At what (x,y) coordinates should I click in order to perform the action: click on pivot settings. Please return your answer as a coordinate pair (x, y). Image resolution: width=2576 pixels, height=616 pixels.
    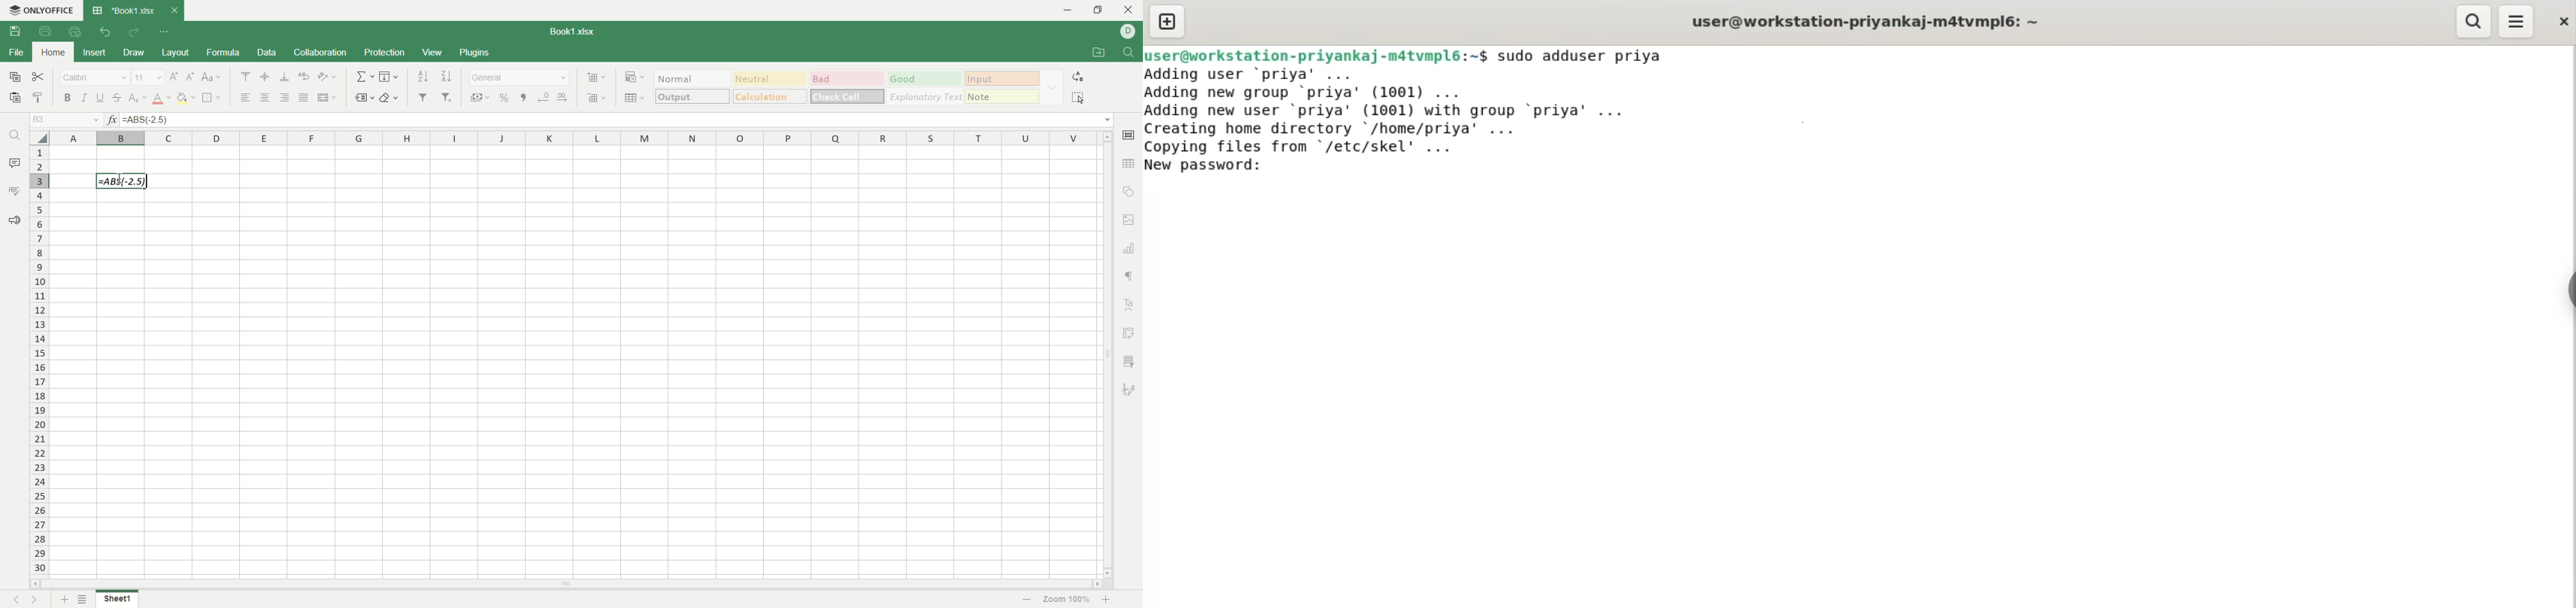
    Looking at the image, I should click on (1132, 332).